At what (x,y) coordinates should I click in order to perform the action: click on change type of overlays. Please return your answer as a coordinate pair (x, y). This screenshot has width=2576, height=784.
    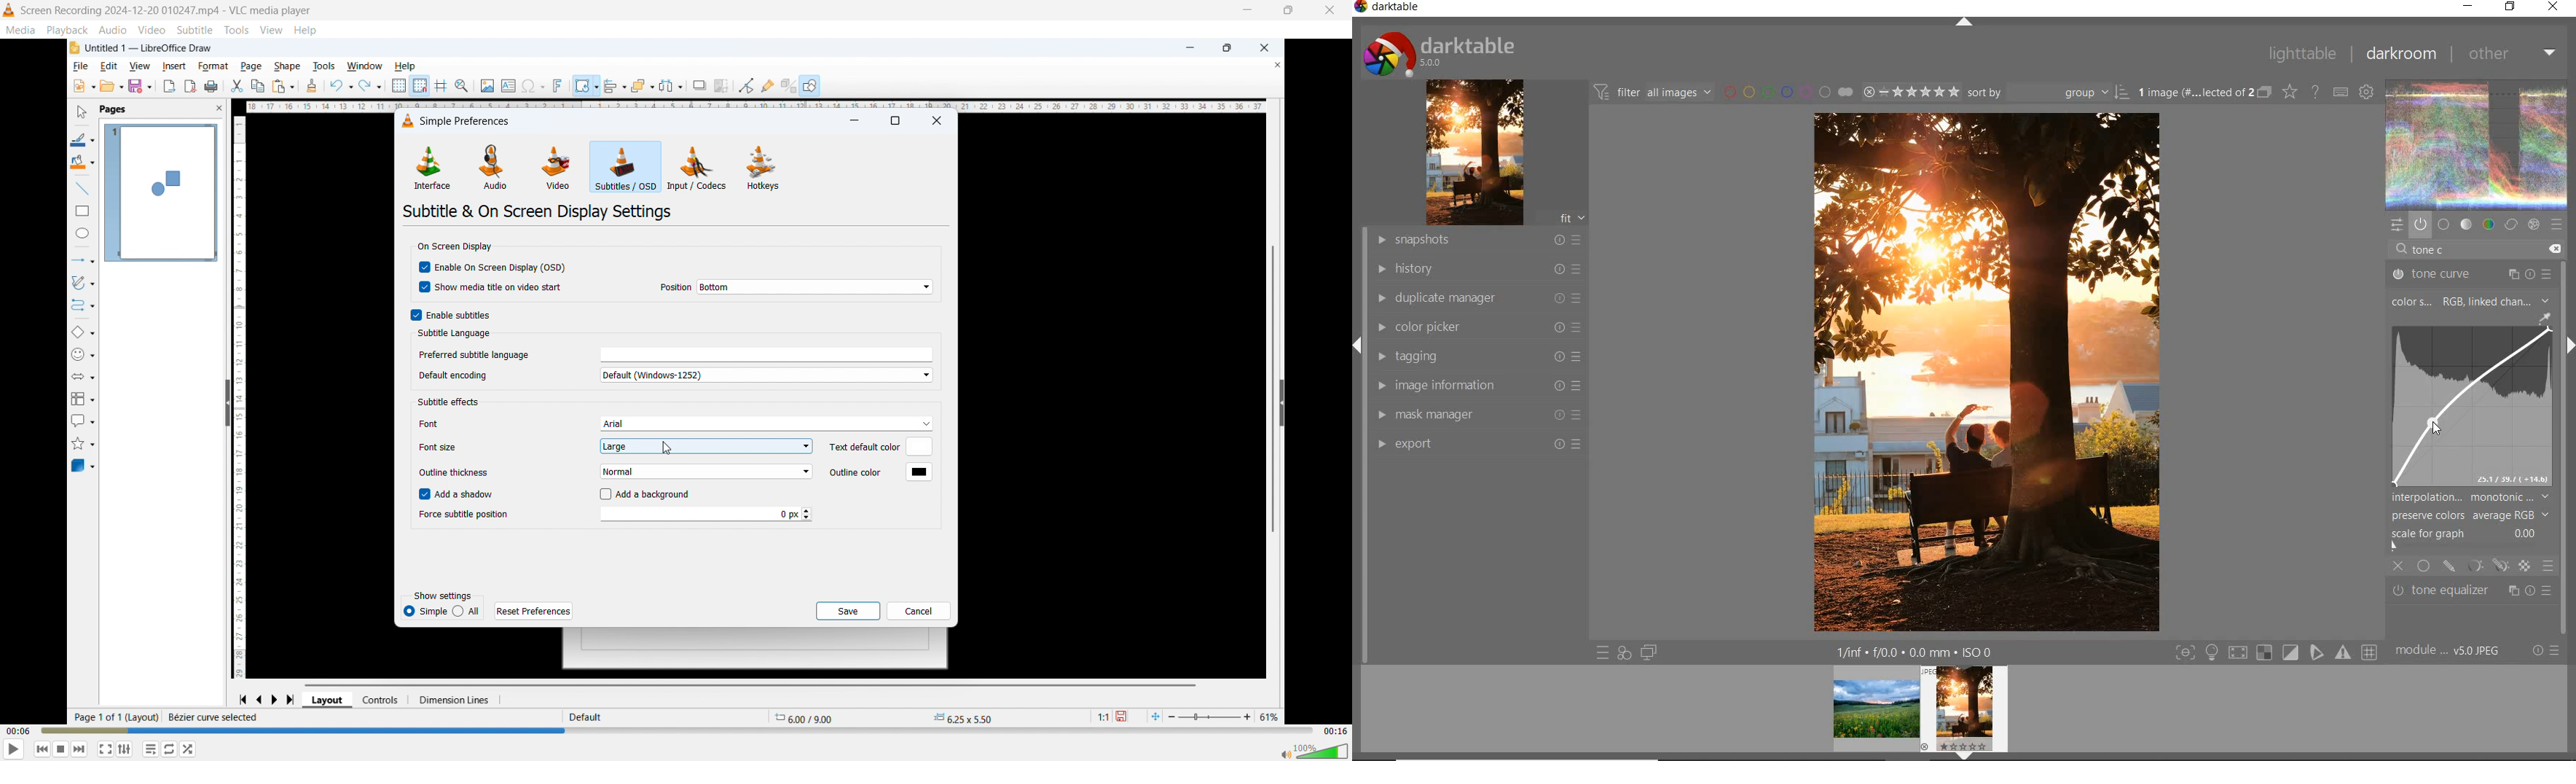
    Looking at the image, I should click on (2290, 91).